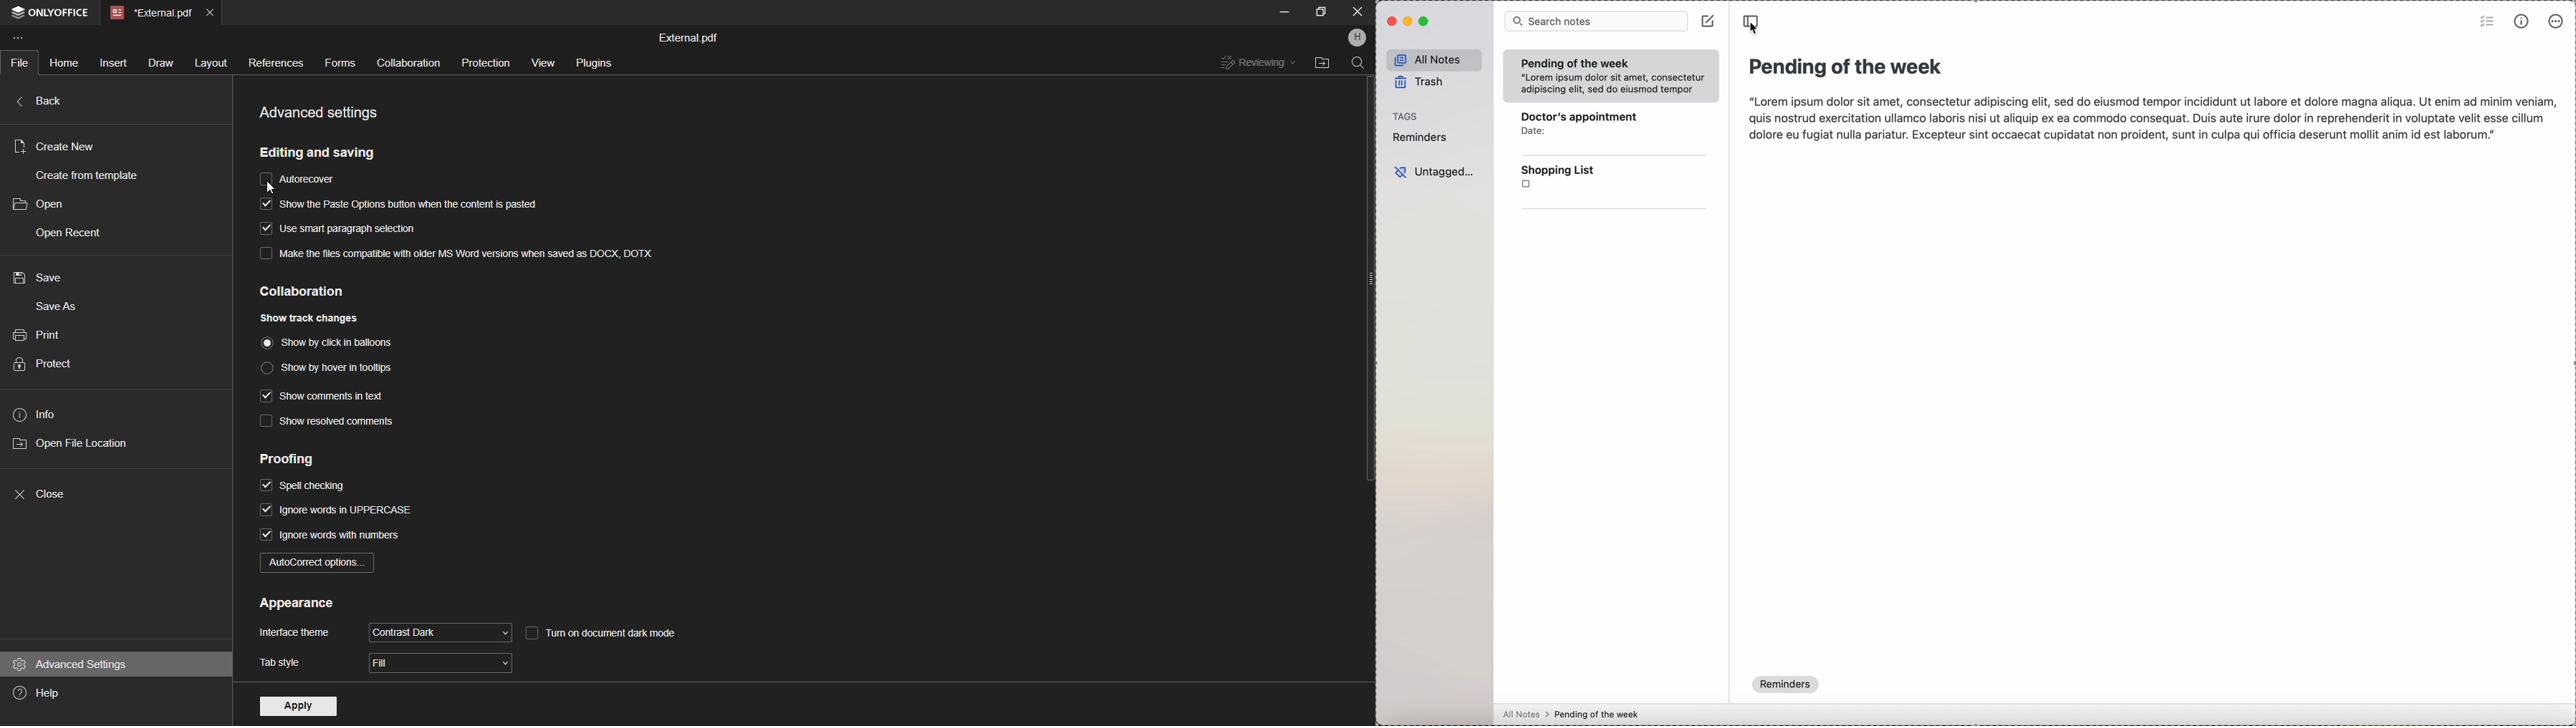 The image size is (2576, 728). I want to click on fill, so click(443, 664).